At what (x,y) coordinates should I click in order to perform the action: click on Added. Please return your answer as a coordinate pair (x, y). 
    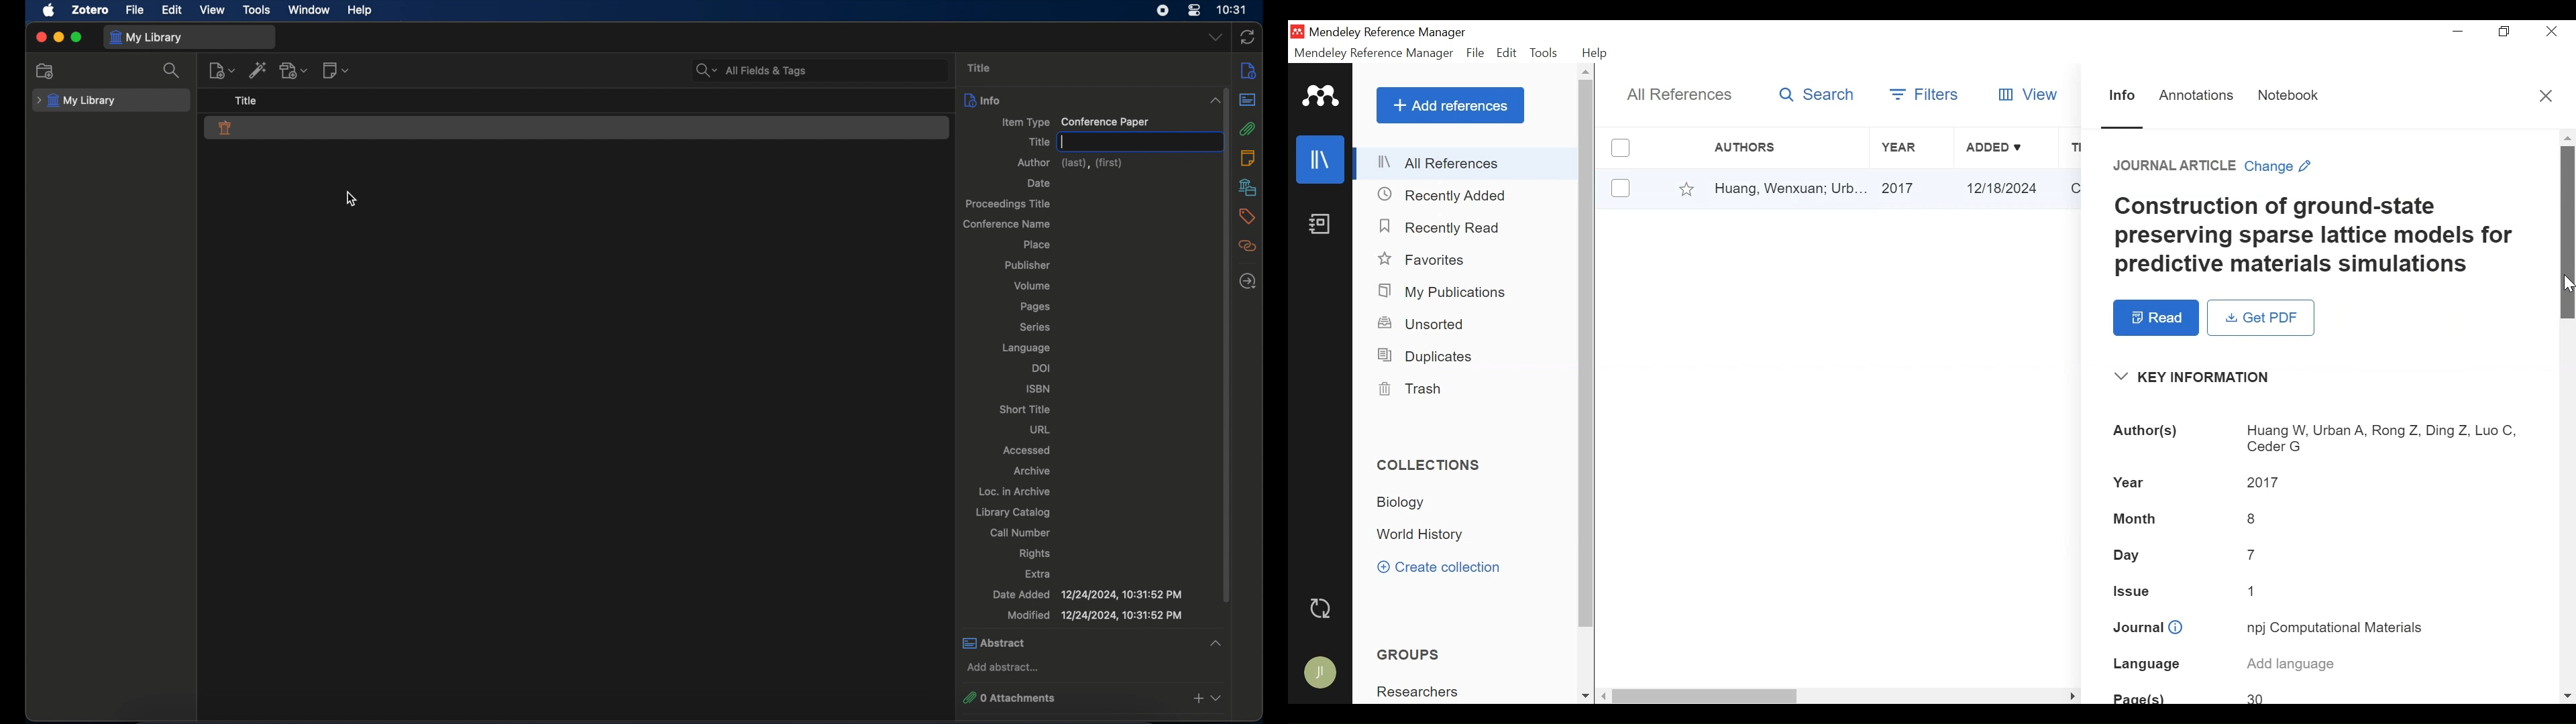
    Looking at the image, I should click on (2006, 147).